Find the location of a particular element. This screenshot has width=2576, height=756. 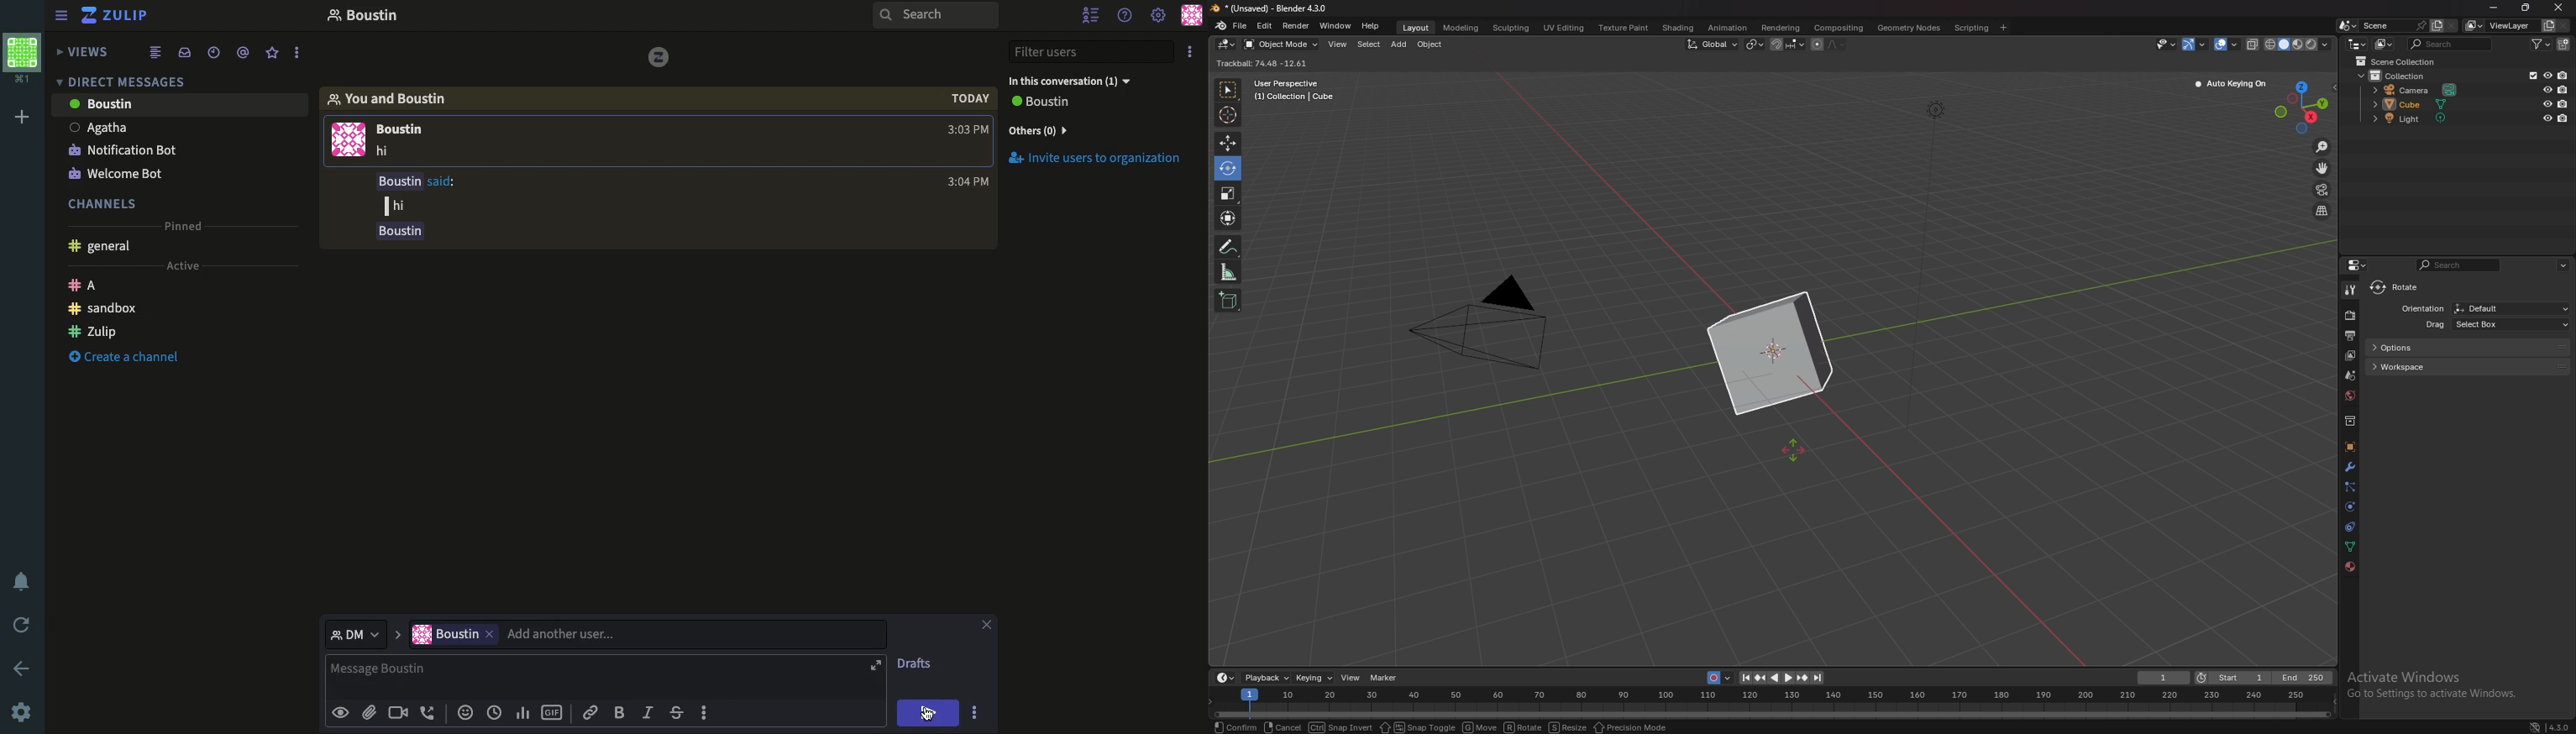

drag select box is located at coordinates (2486, 325).